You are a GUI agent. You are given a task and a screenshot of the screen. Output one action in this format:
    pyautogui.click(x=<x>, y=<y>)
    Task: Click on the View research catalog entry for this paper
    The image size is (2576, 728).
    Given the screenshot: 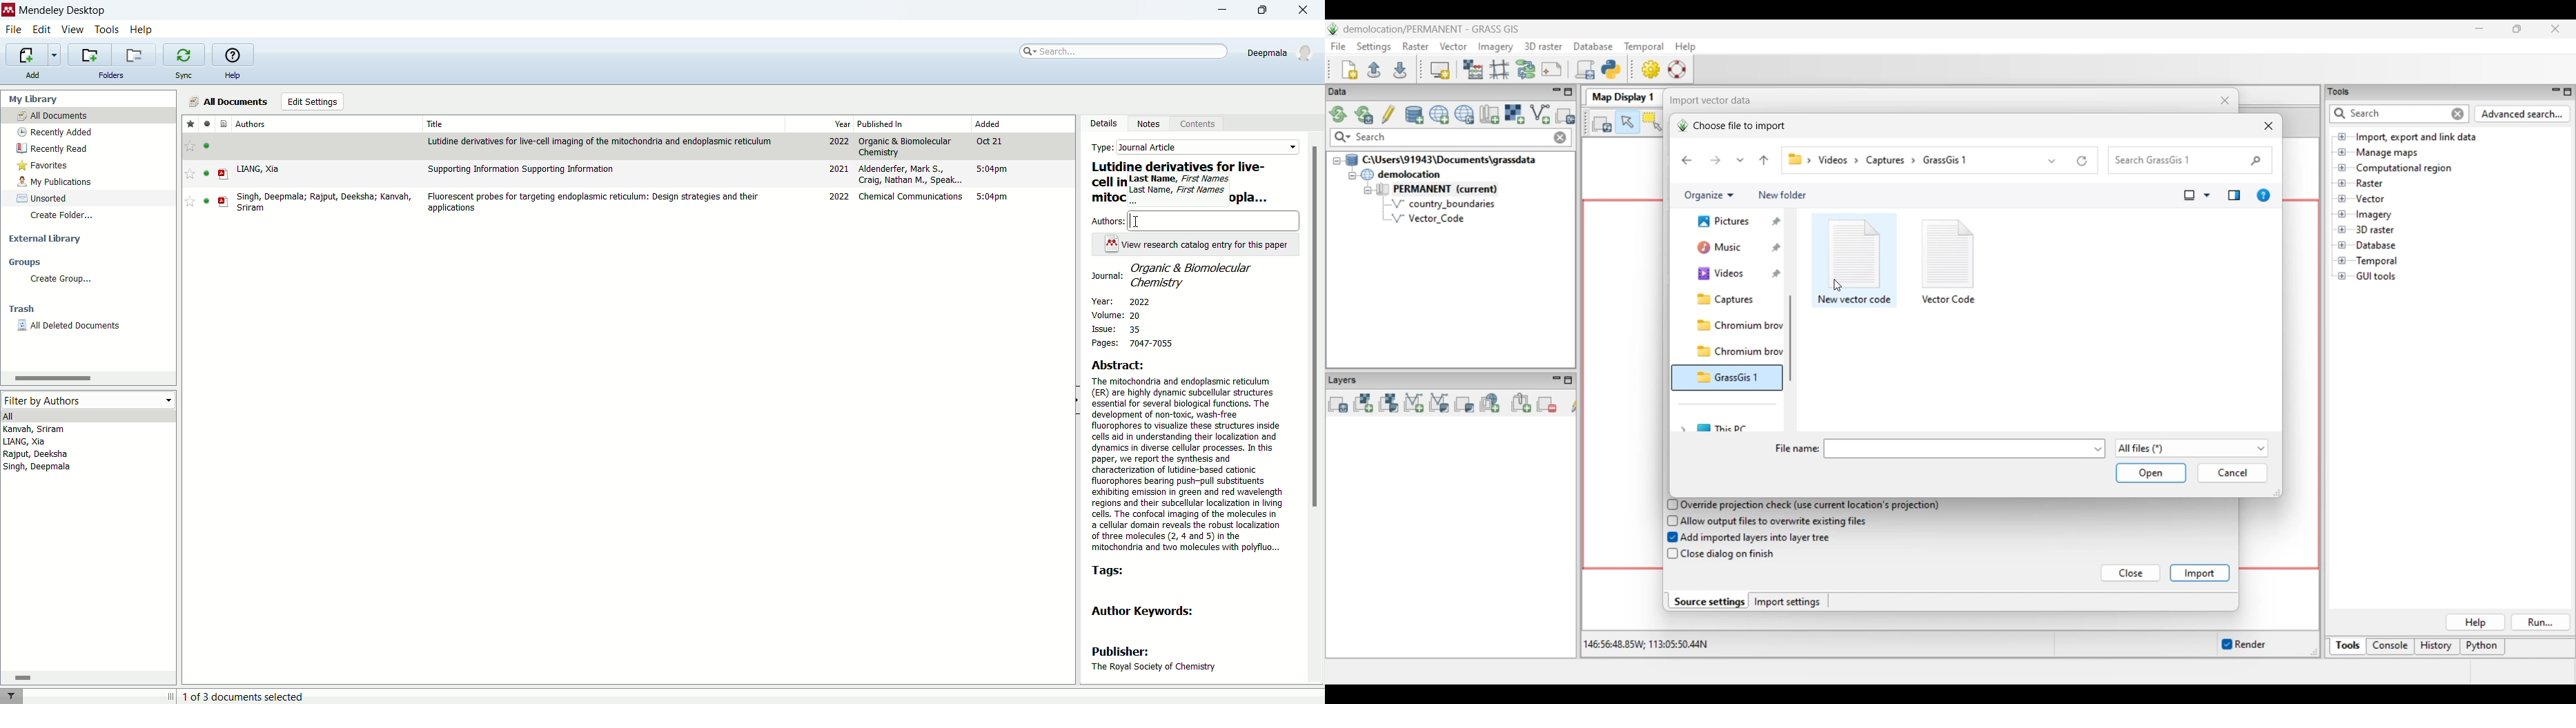 What is the action you would take?
    pyautogui.click(x=1206, y=244)
    